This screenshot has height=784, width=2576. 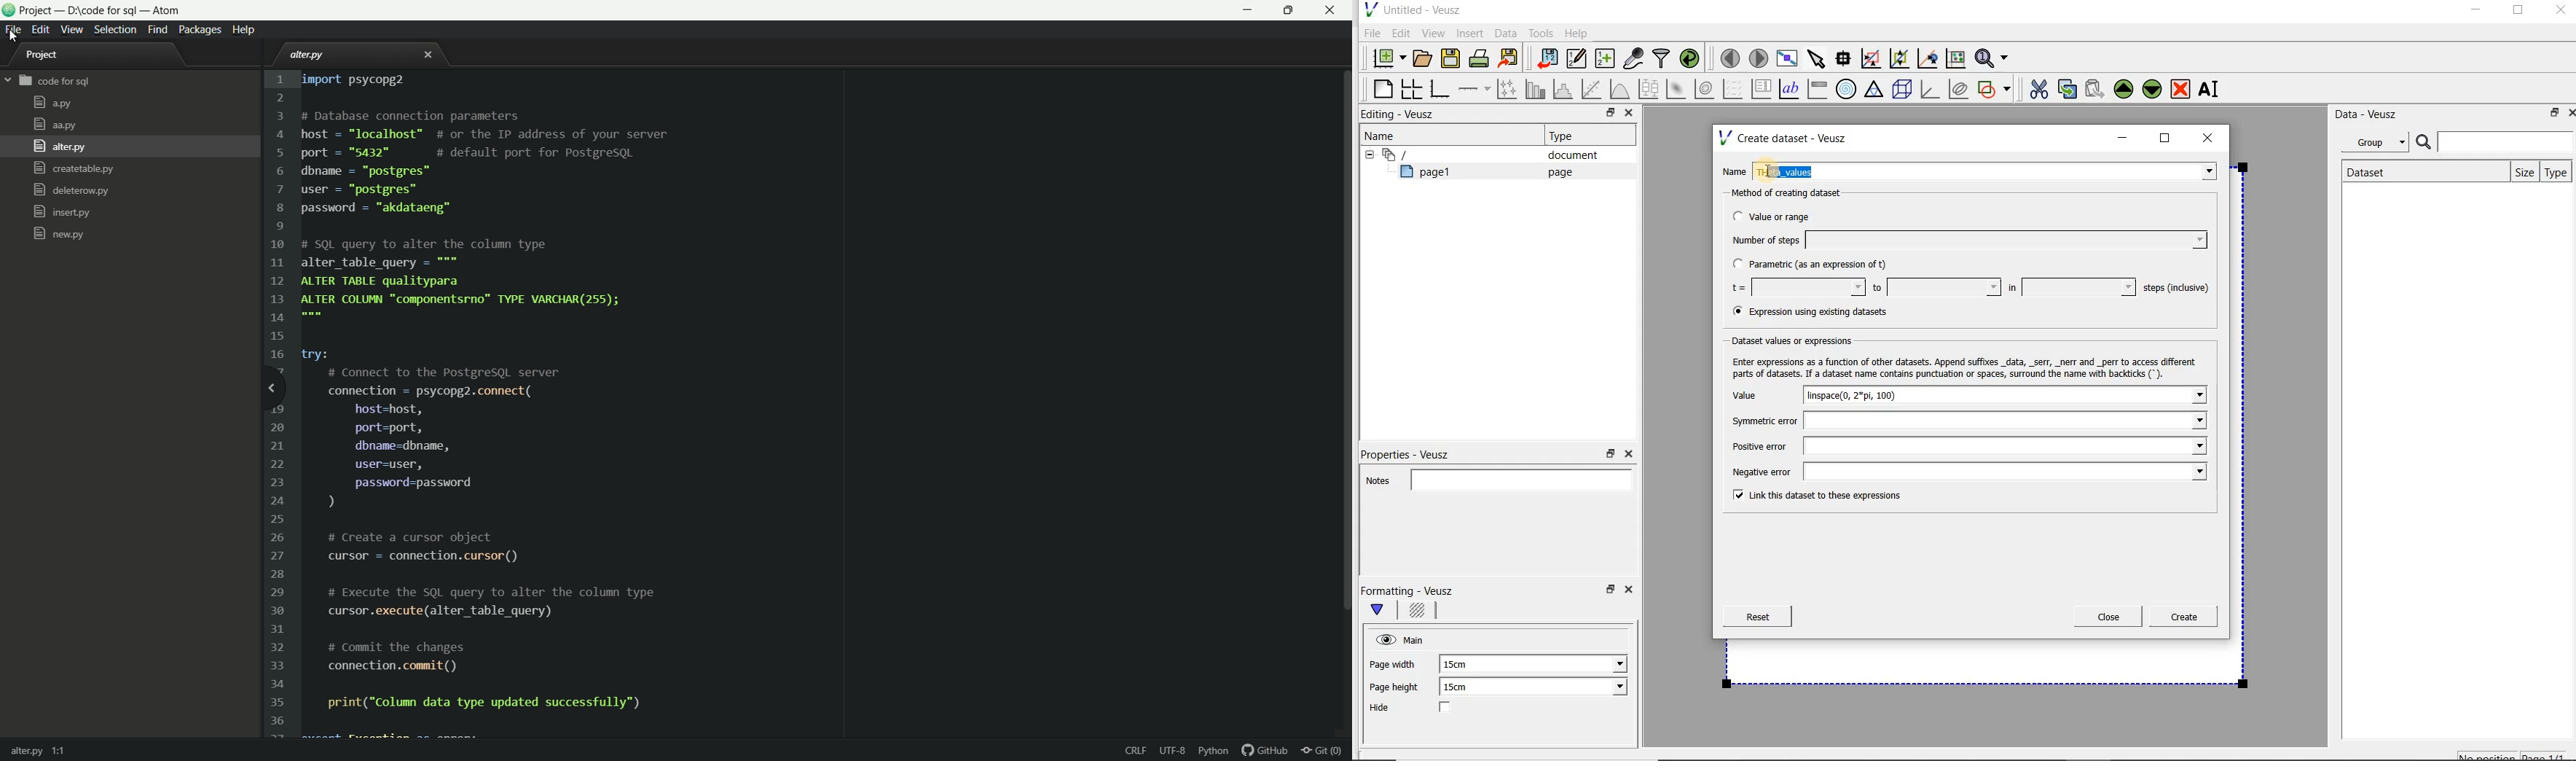 I want to click on Page height, so click(x=1399, y=689).